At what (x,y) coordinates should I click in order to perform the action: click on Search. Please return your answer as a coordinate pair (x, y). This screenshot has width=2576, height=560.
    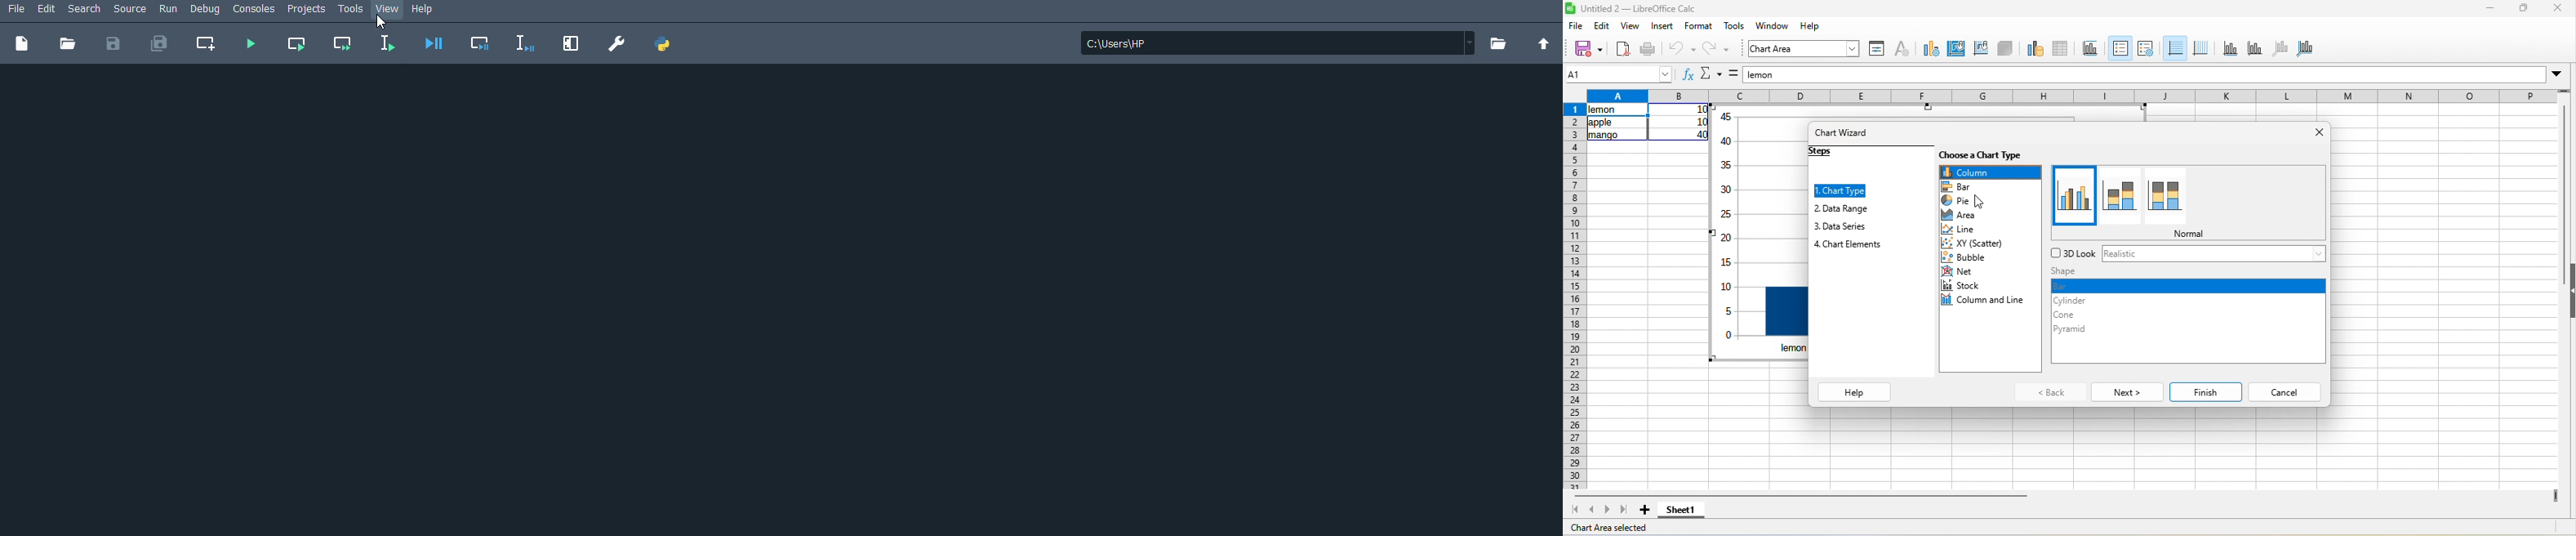
    Looking at the image, I should click on (86, 9).